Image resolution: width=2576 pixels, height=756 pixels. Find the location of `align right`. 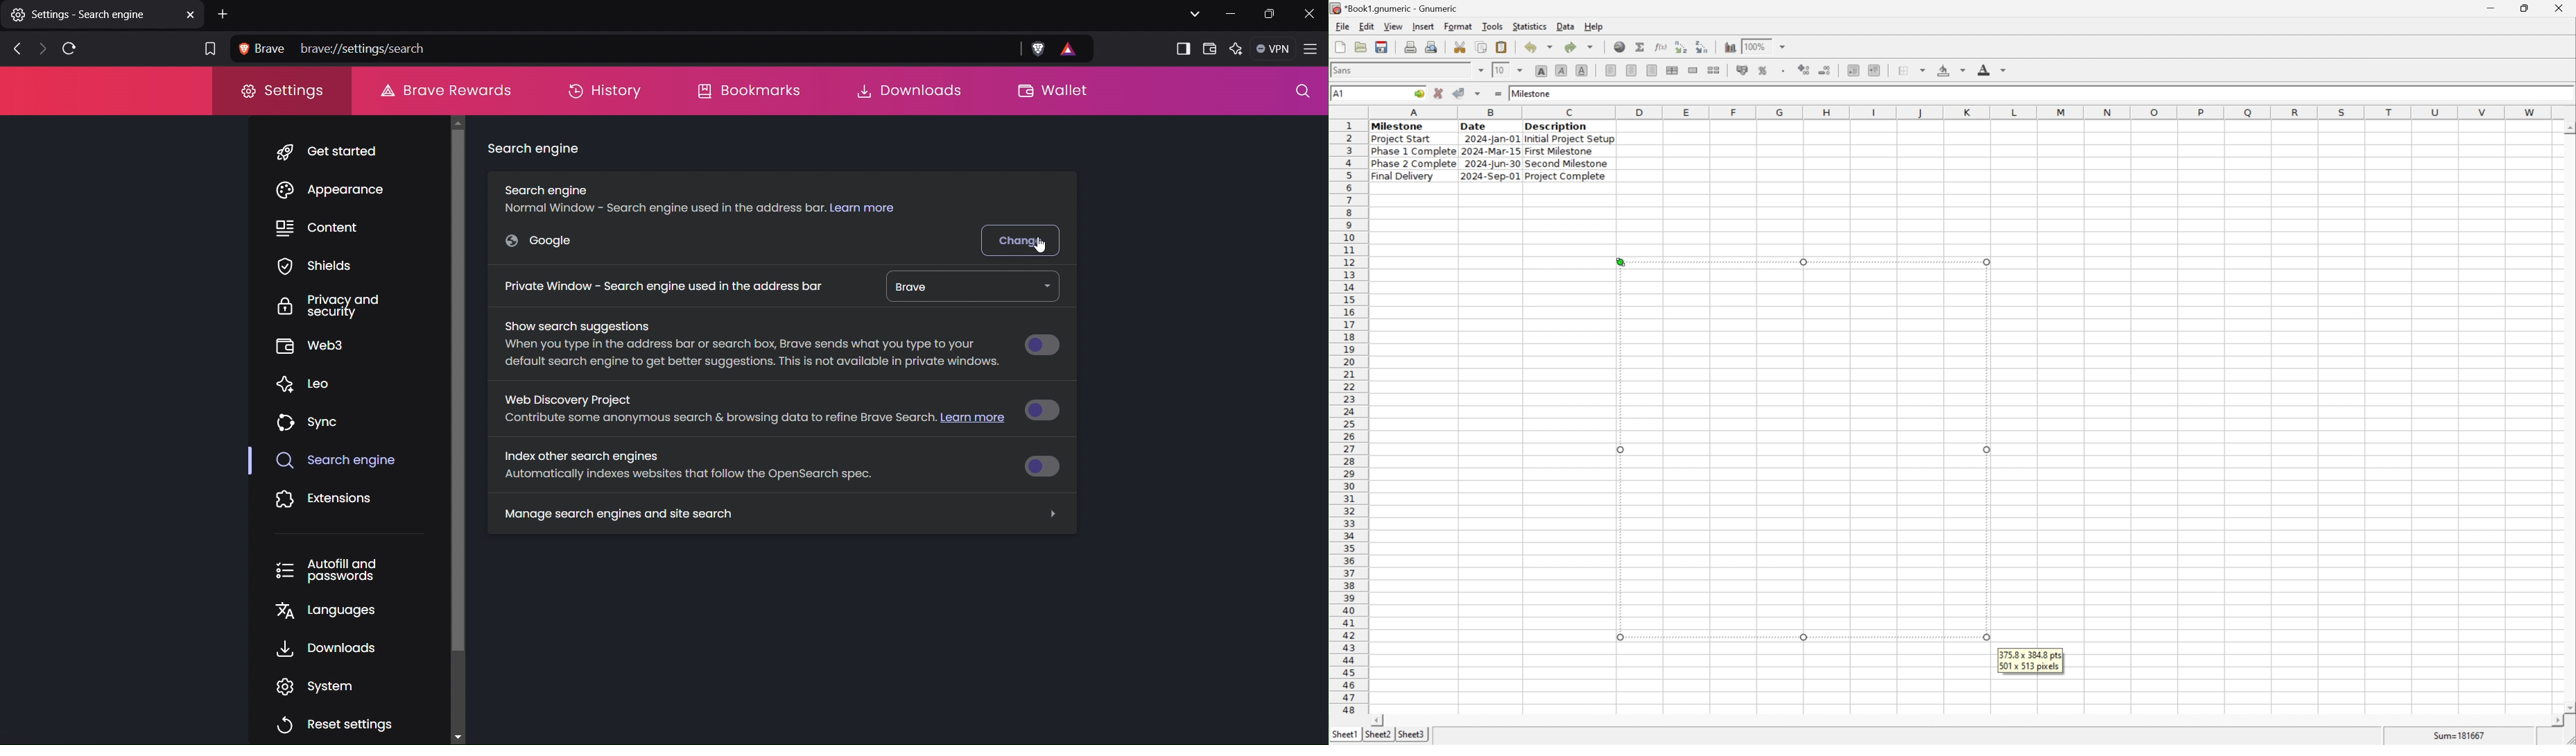

align right is located at coordinates (1651, 71).